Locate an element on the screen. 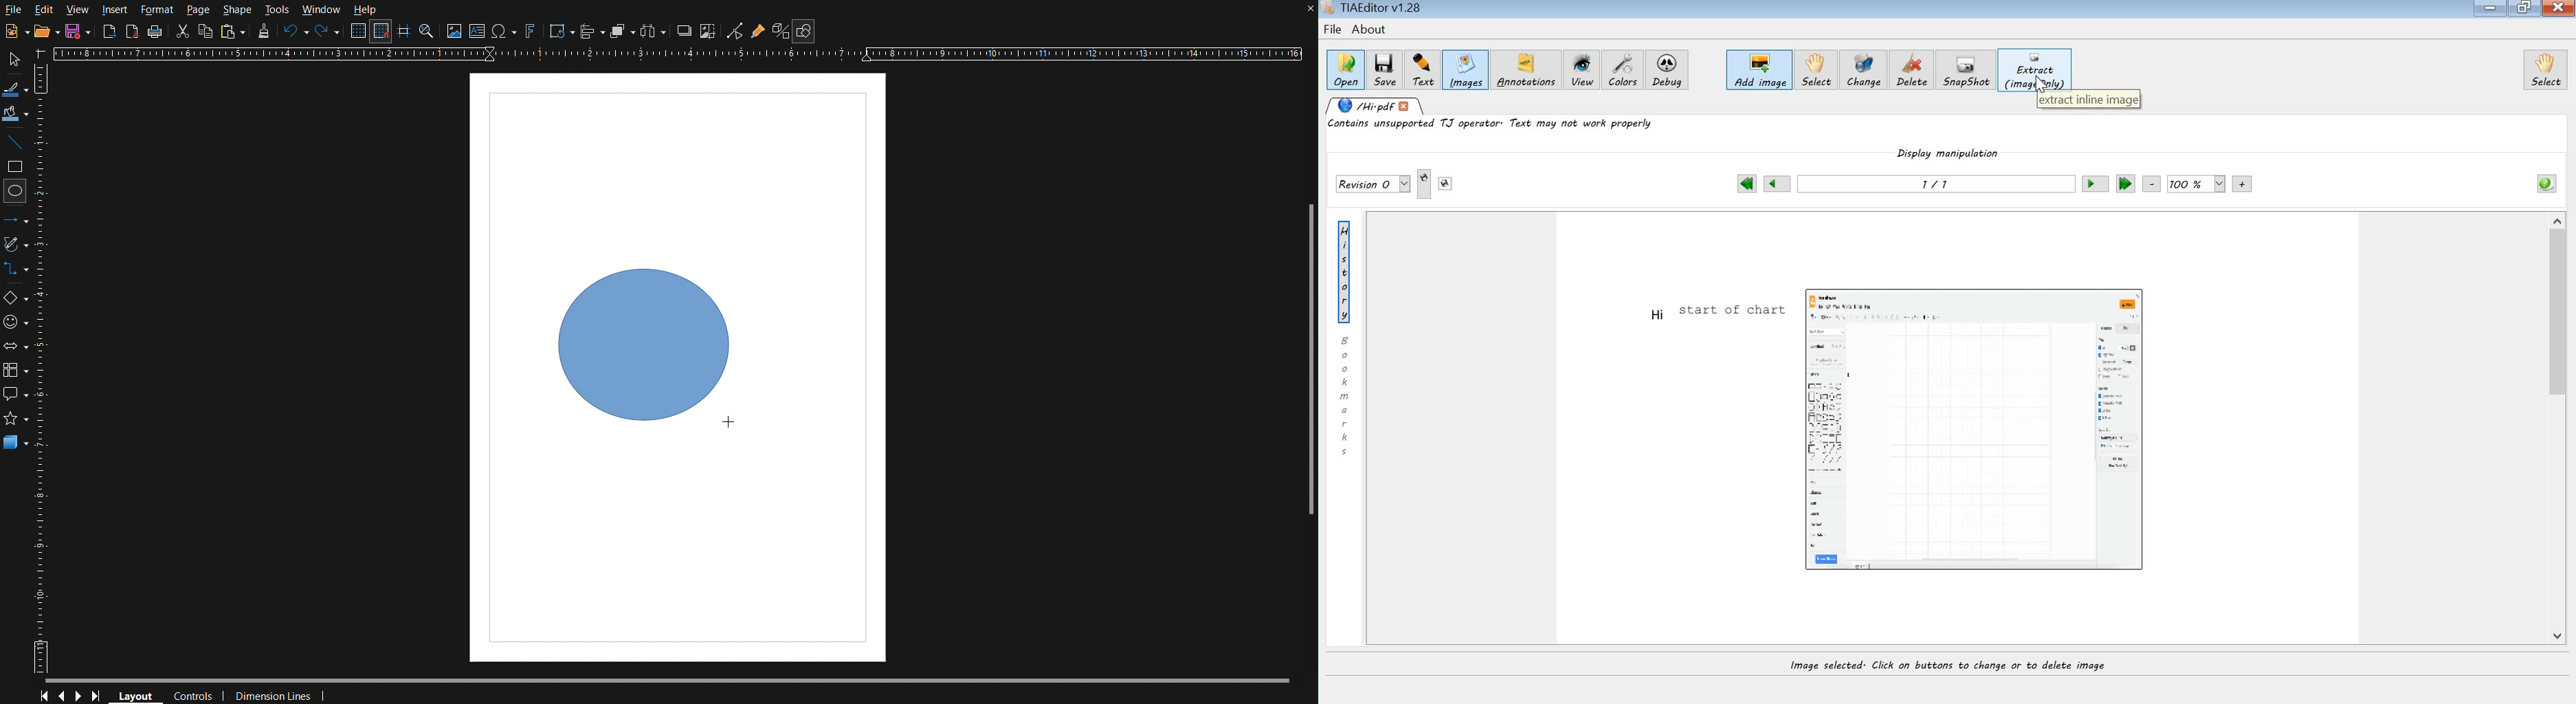 The image size is (2576, 728). Cursor is located at coordinates (729, 424).